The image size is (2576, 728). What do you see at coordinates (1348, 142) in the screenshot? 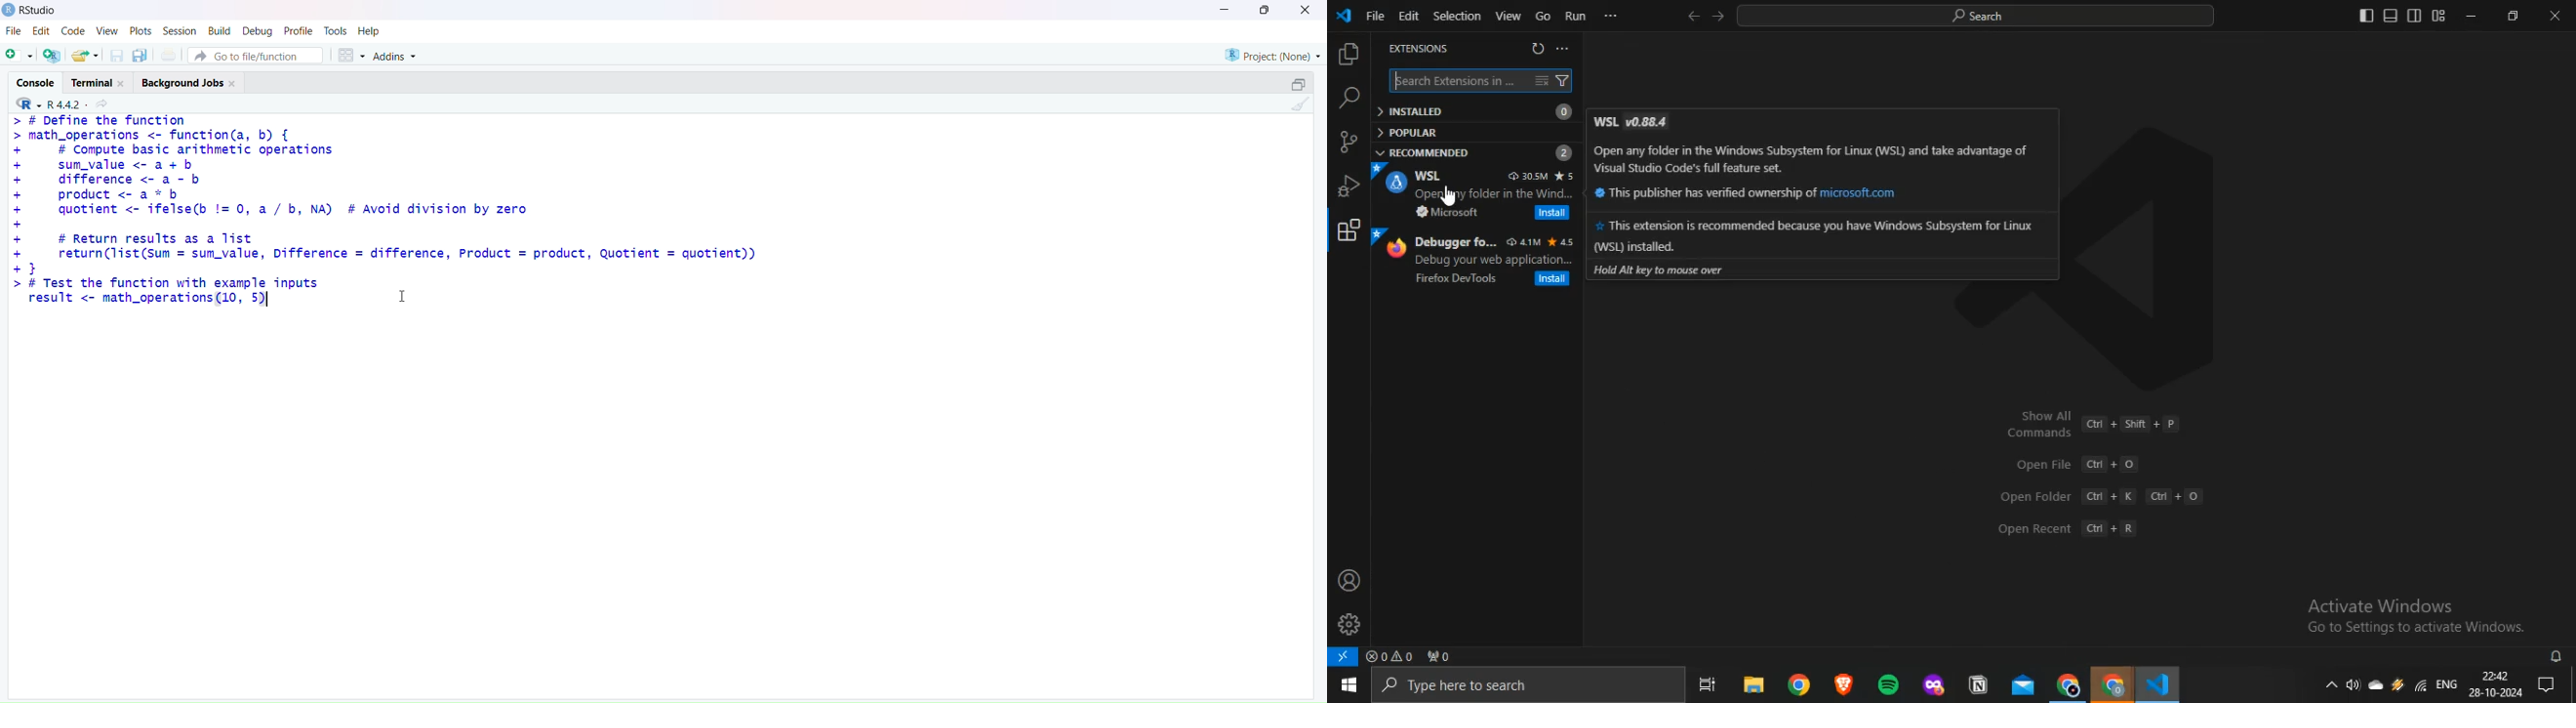
I see `source control` at bounding box center [1348, 142].